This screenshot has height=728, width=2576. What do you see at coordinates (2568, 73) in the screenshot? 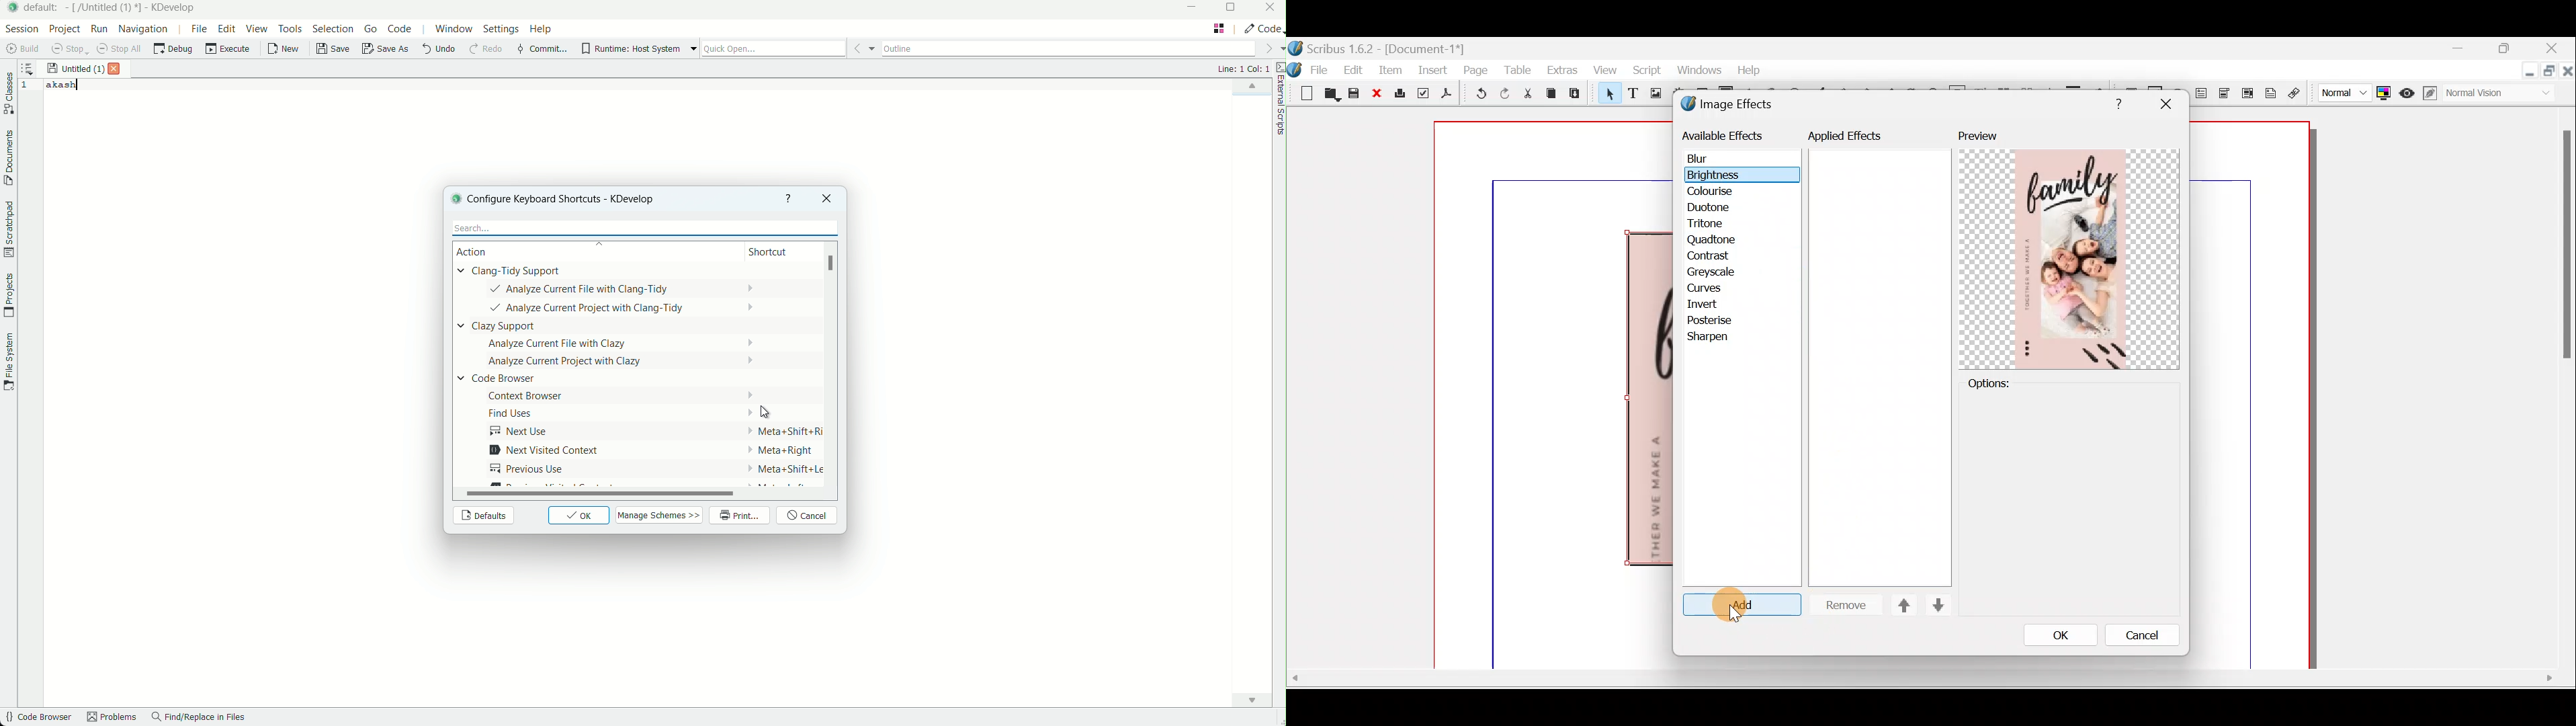
I see `Close` at bounding box center [2568, 73].